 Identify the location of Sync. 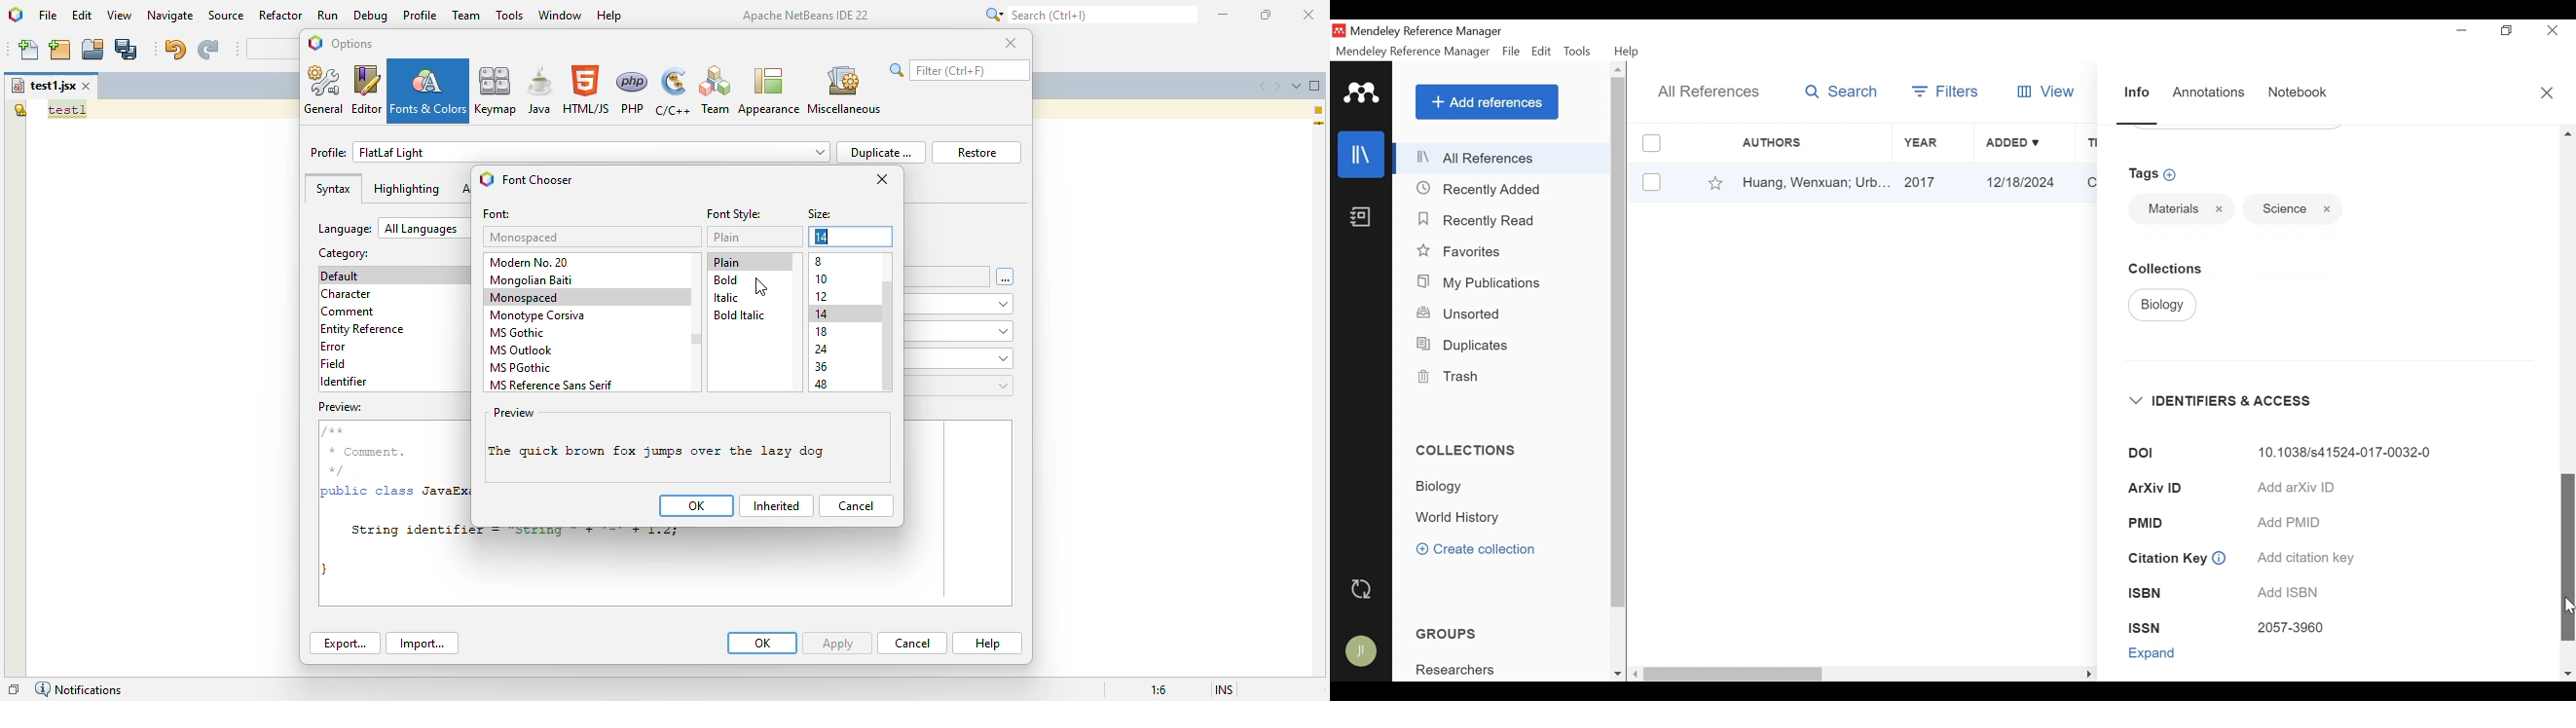
(1363, 589).